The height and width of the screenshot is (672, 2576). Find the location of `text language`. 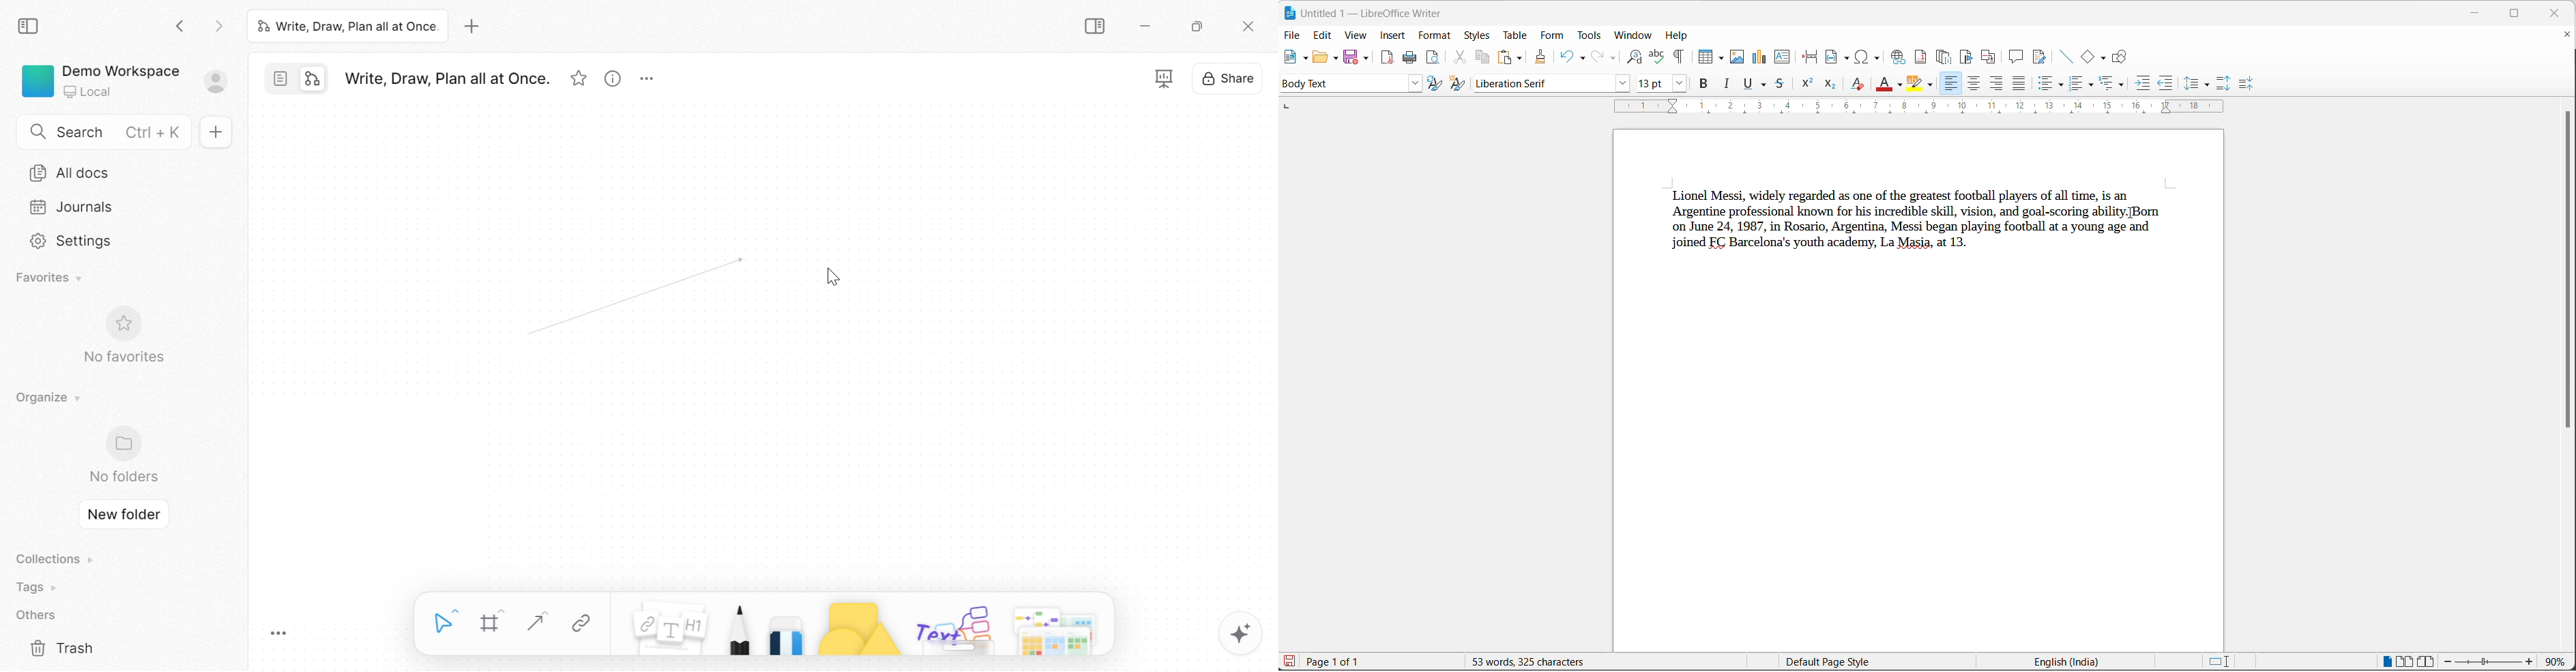

text language is located at coordinates (2059, 662).